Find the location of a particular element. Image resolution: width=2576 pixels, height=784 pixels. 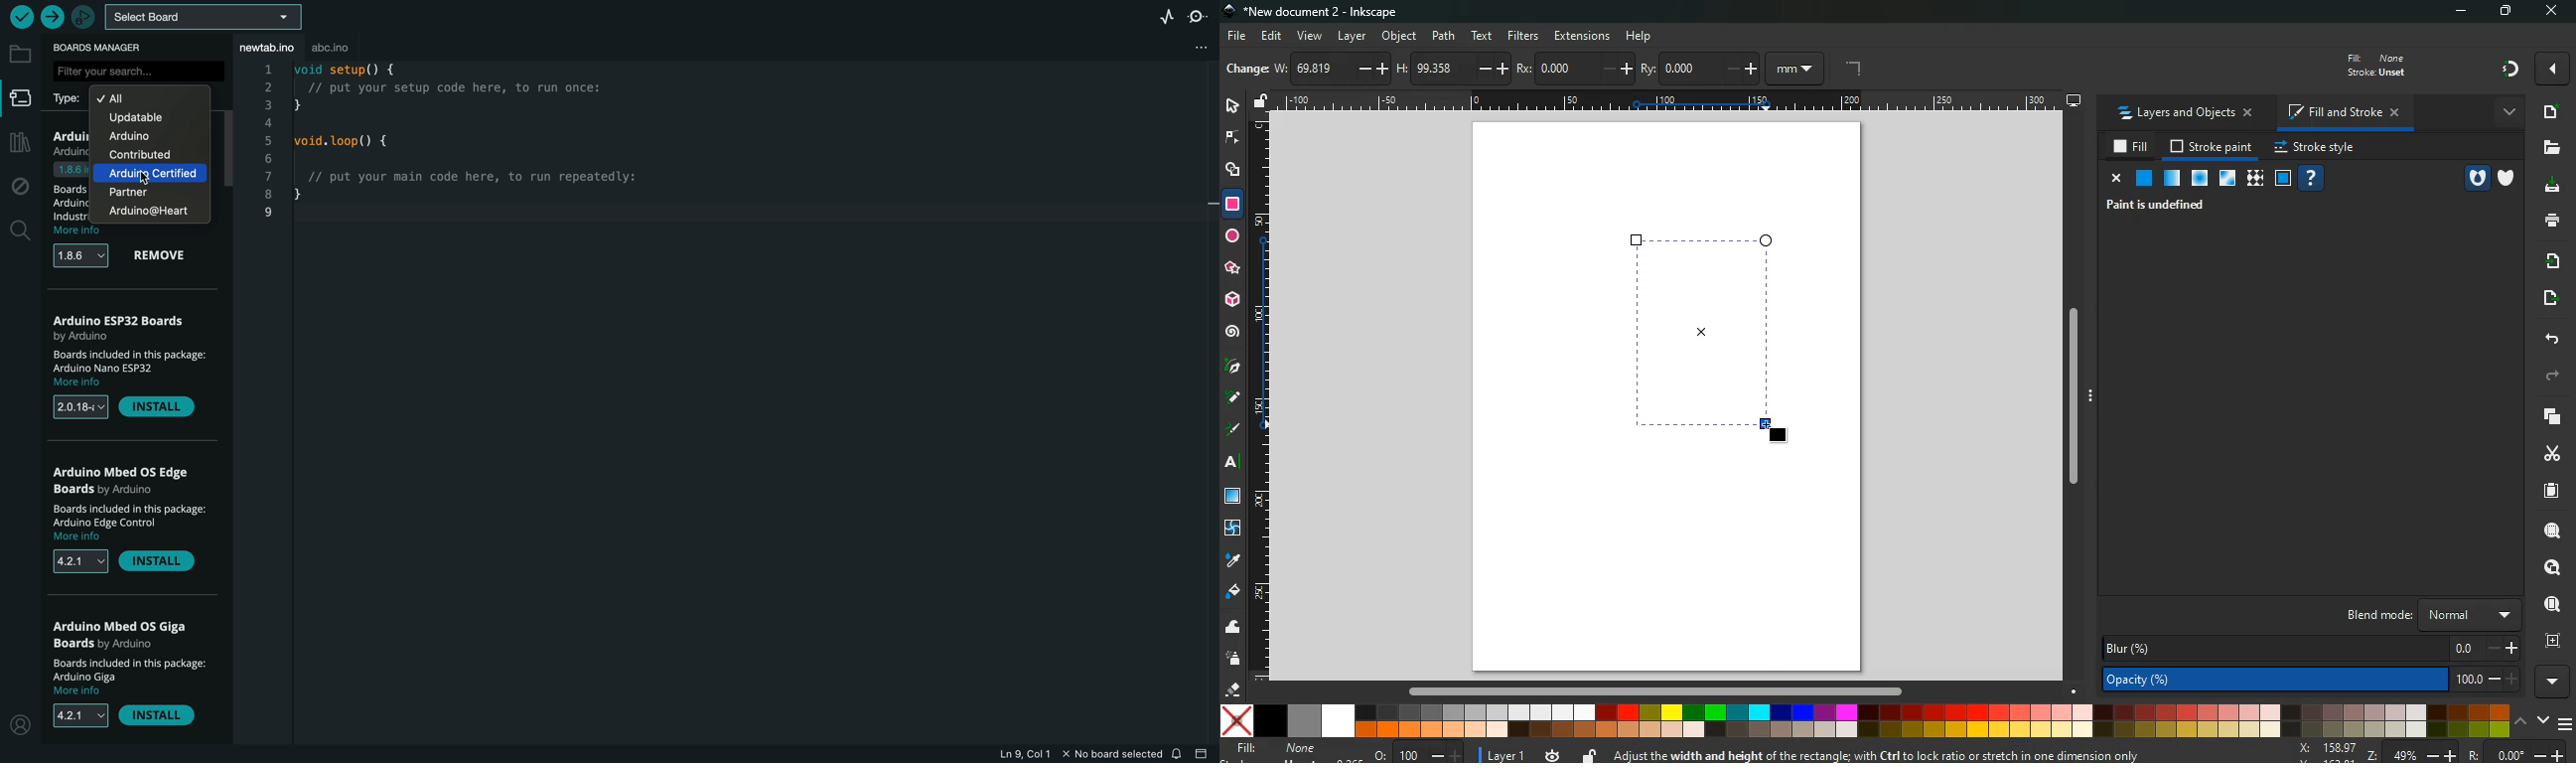

layer is located at coordinates (1503, 754).